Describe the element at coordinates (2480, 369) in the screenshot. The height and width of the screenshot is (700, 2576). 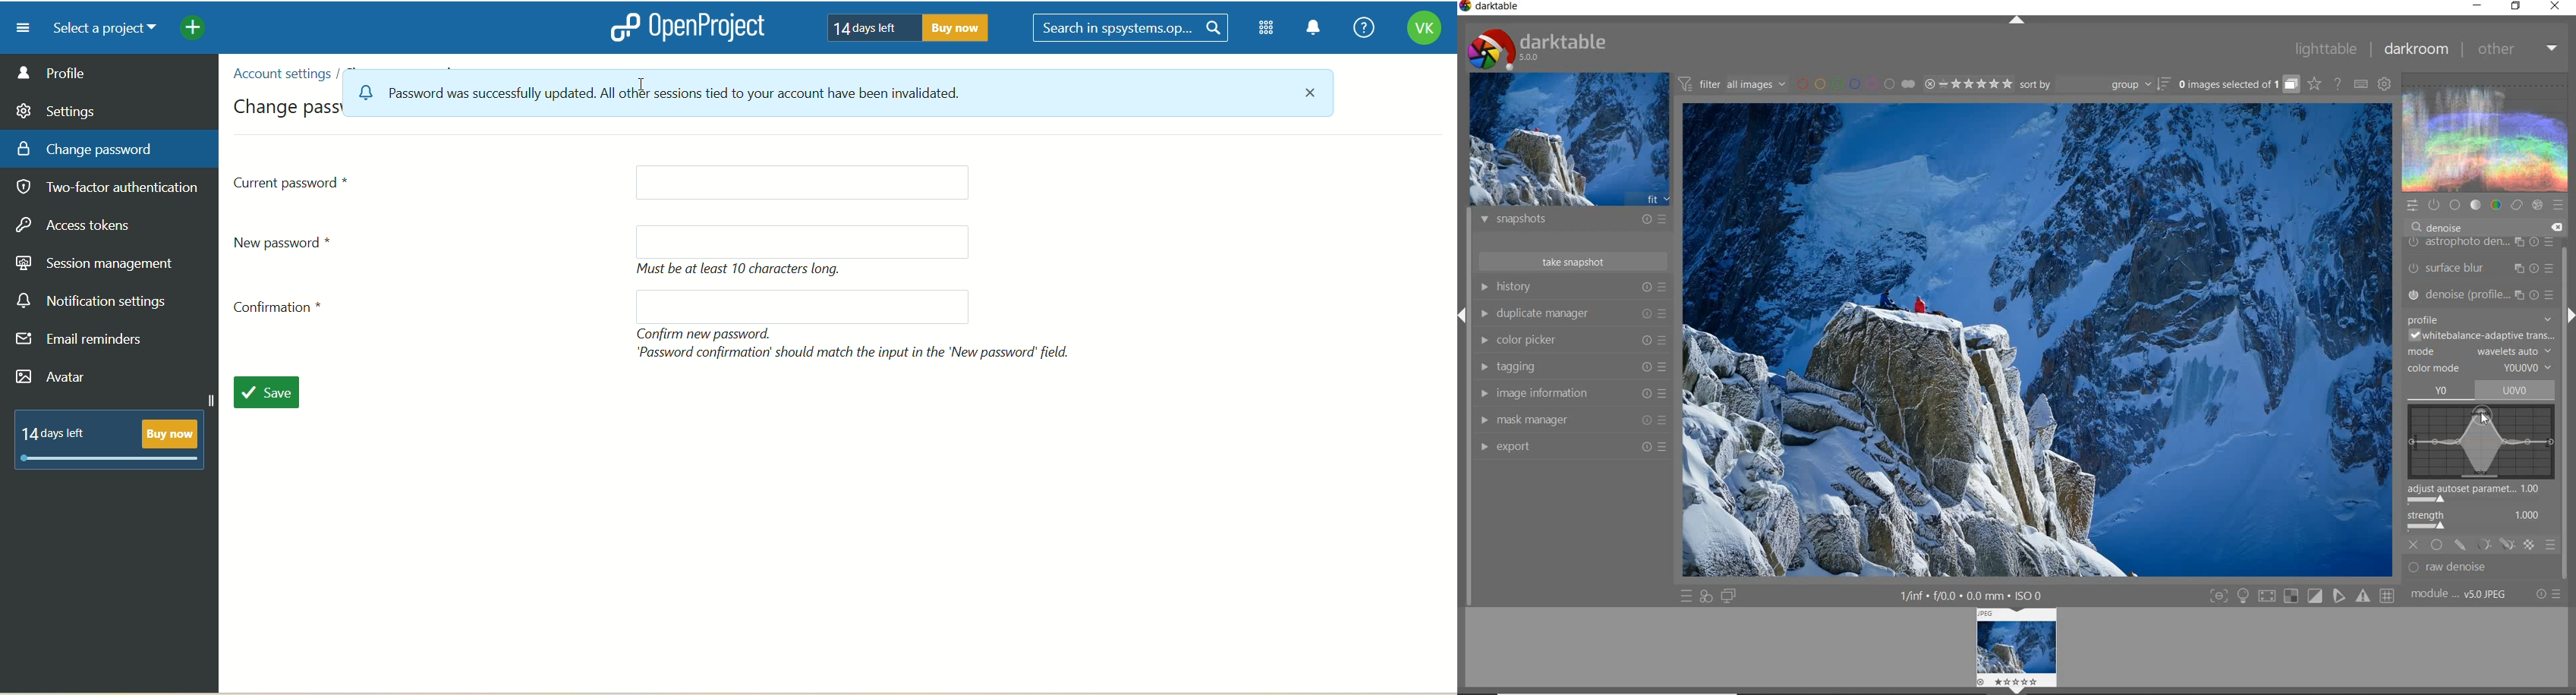
I see `COLOR MODE: YOUOVO` at that location.